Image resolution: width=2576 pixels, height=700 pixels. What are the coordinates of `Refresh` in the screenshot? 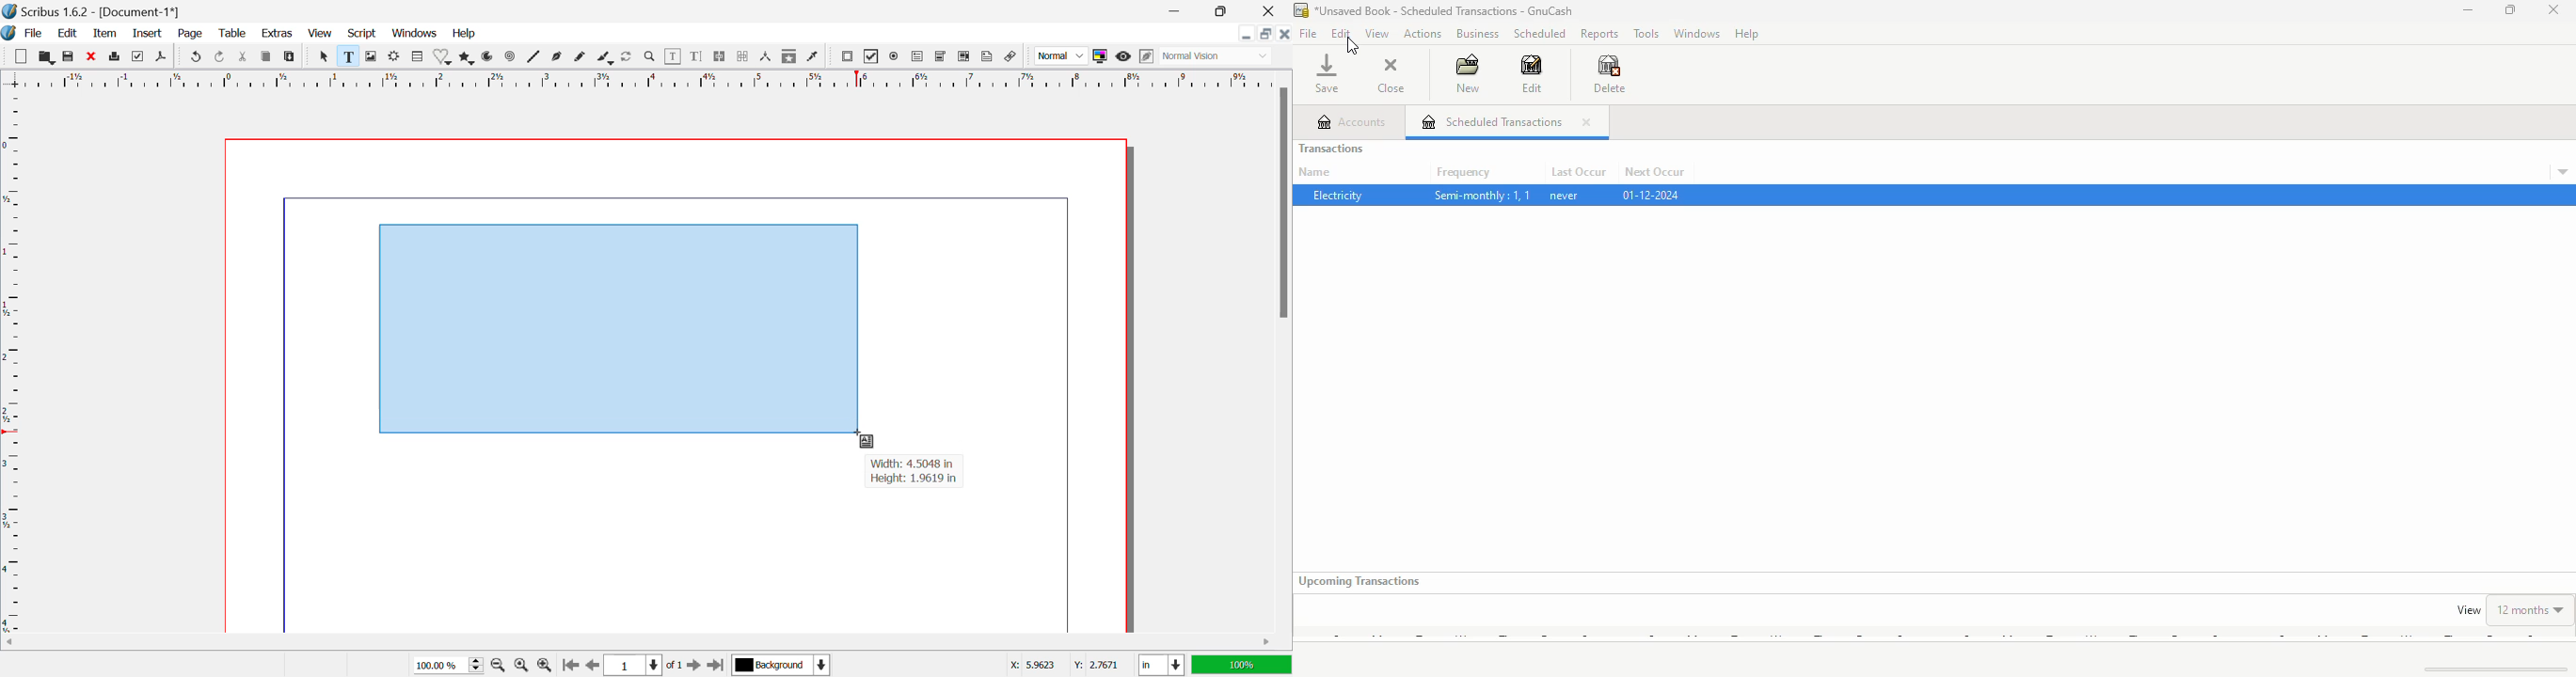 It's located at (629, 58).